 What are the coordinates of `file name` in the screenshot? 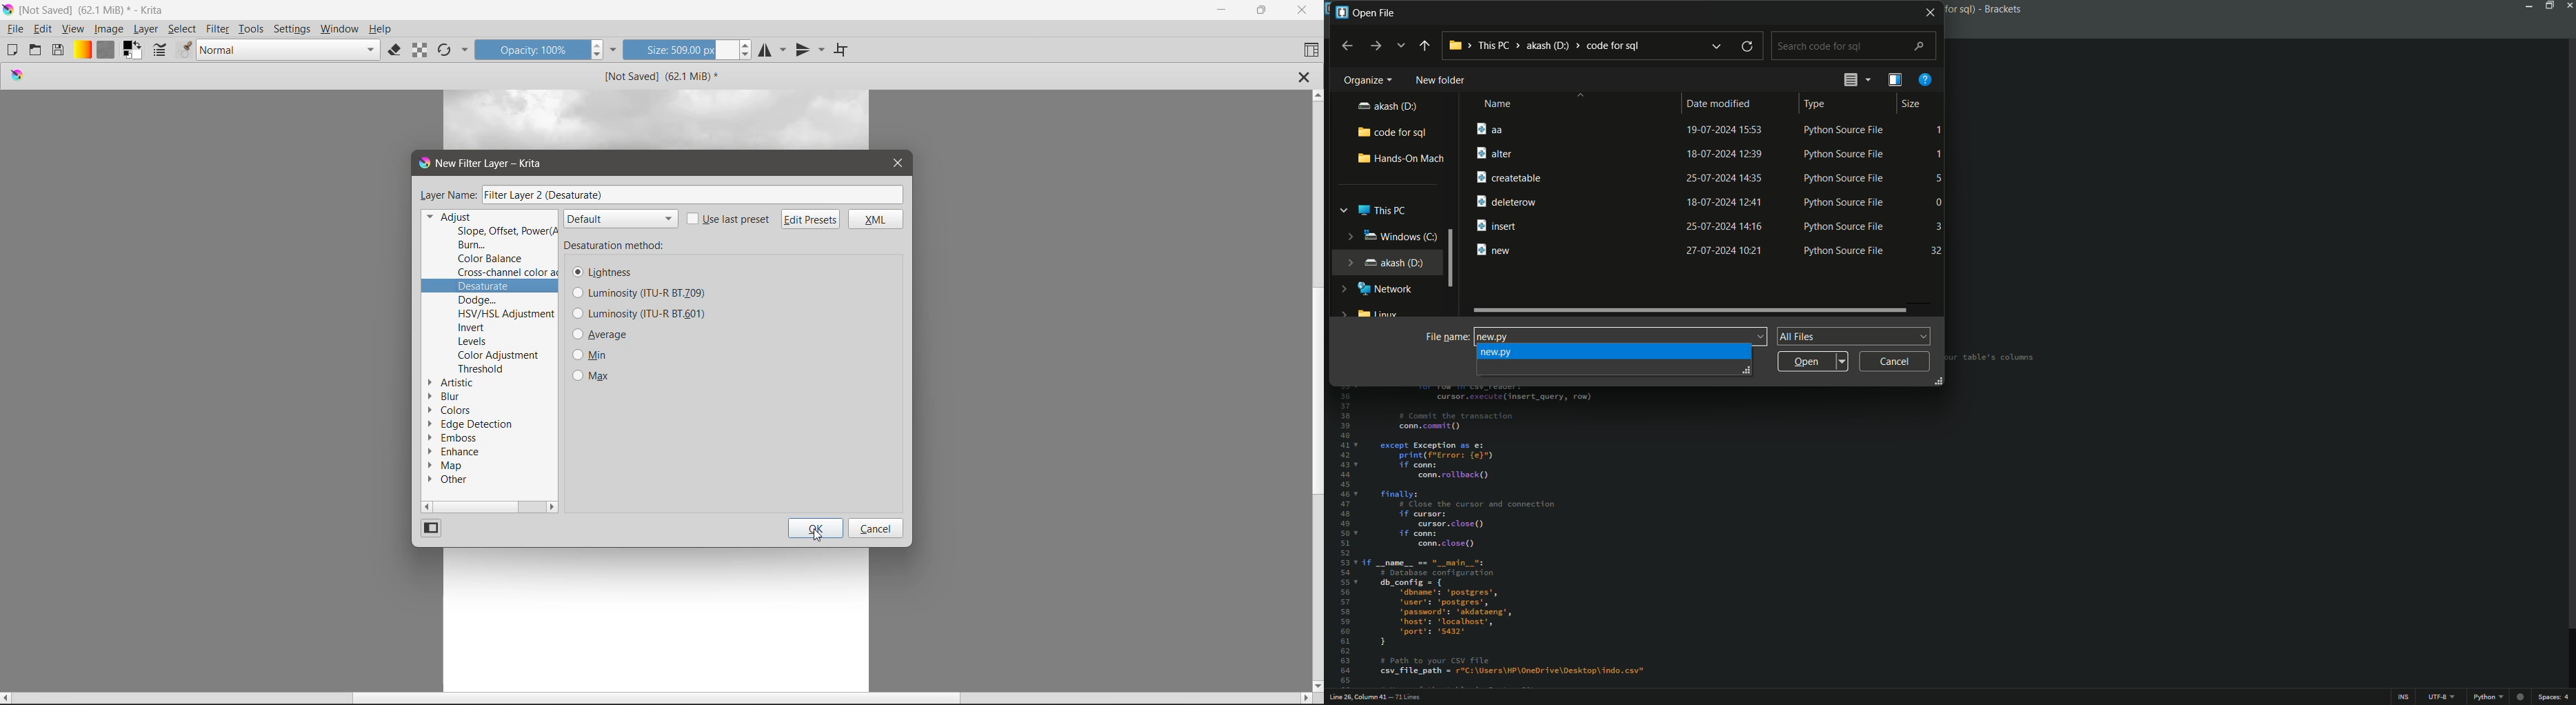 It's located at (1445, 337).